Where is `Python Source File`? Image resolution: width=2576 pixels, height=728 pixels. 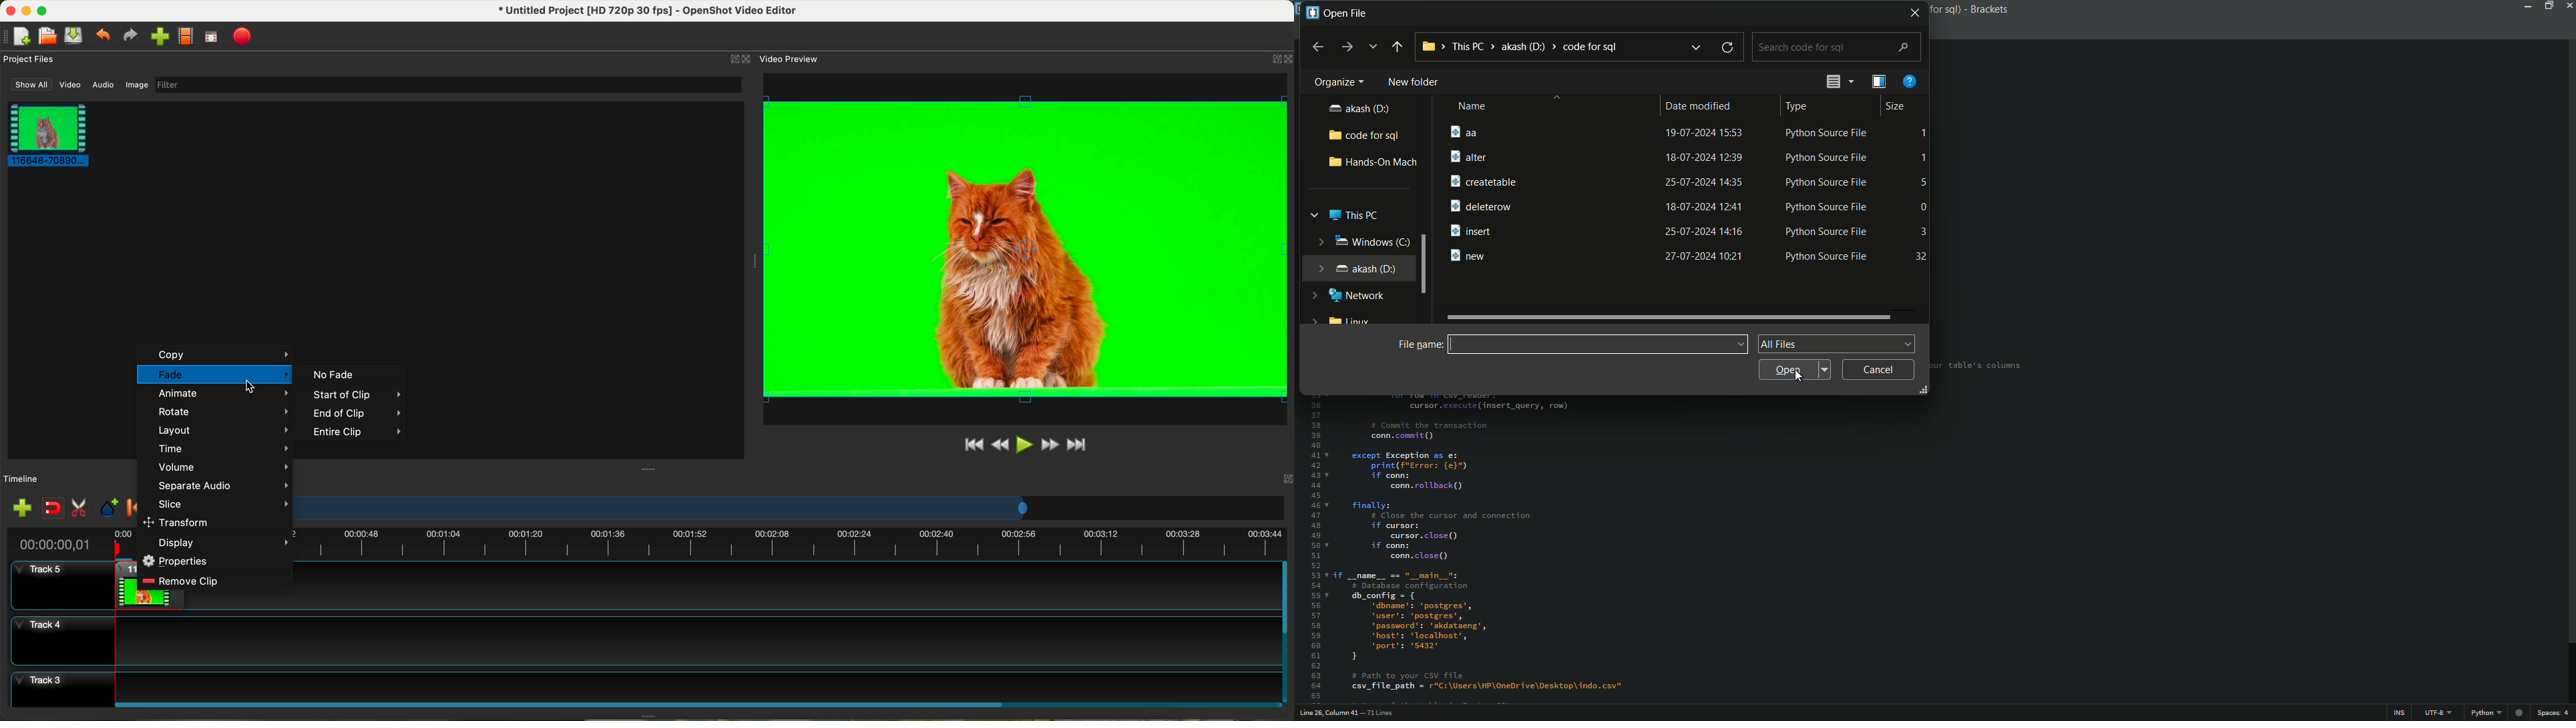
Python Source File is located at coordinates (1827, 182).